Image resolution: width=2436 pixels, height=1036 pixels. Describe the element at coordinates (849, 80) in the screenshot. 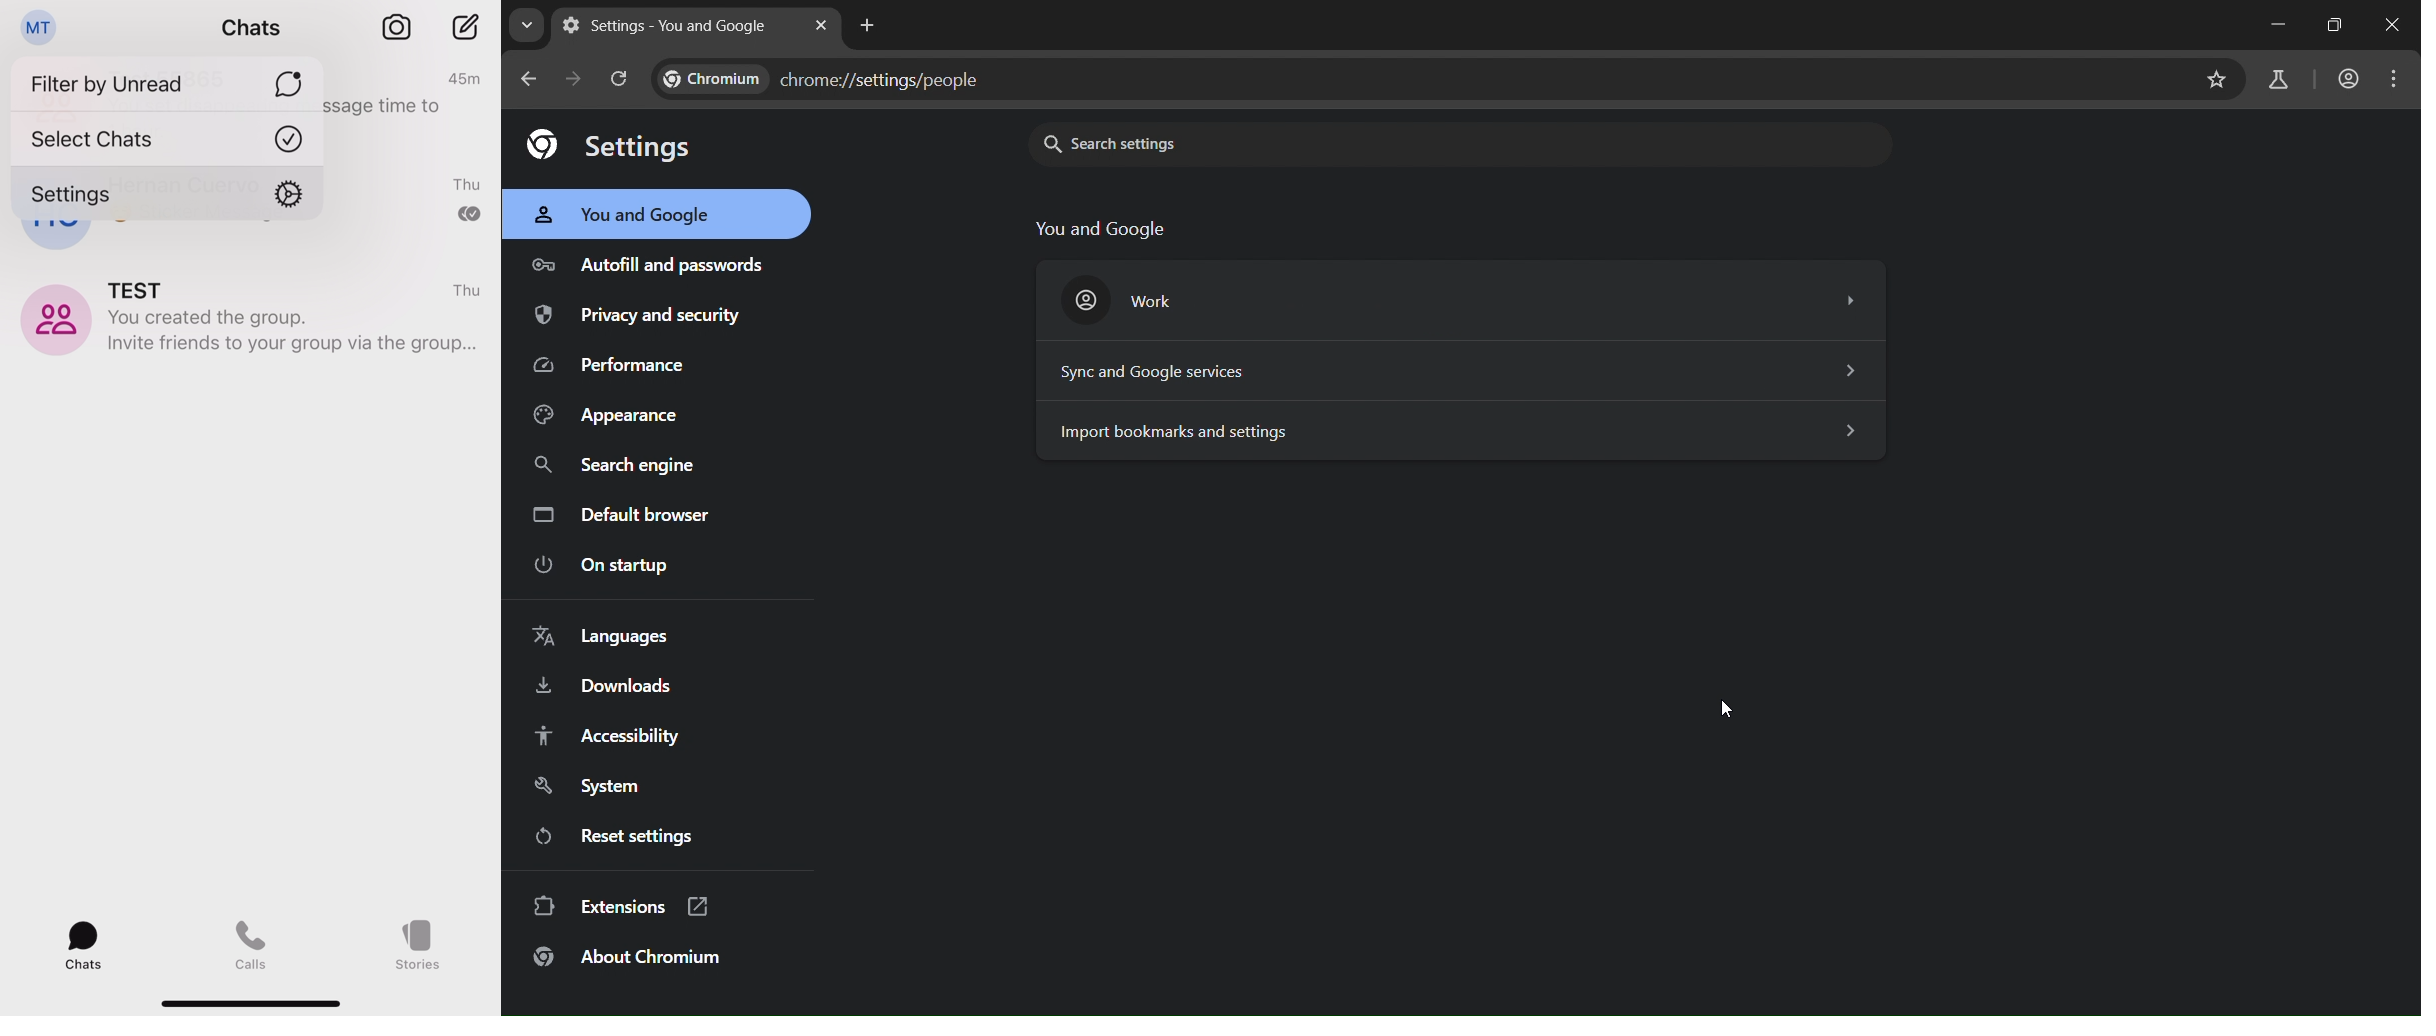

I see `search panel` at that location.